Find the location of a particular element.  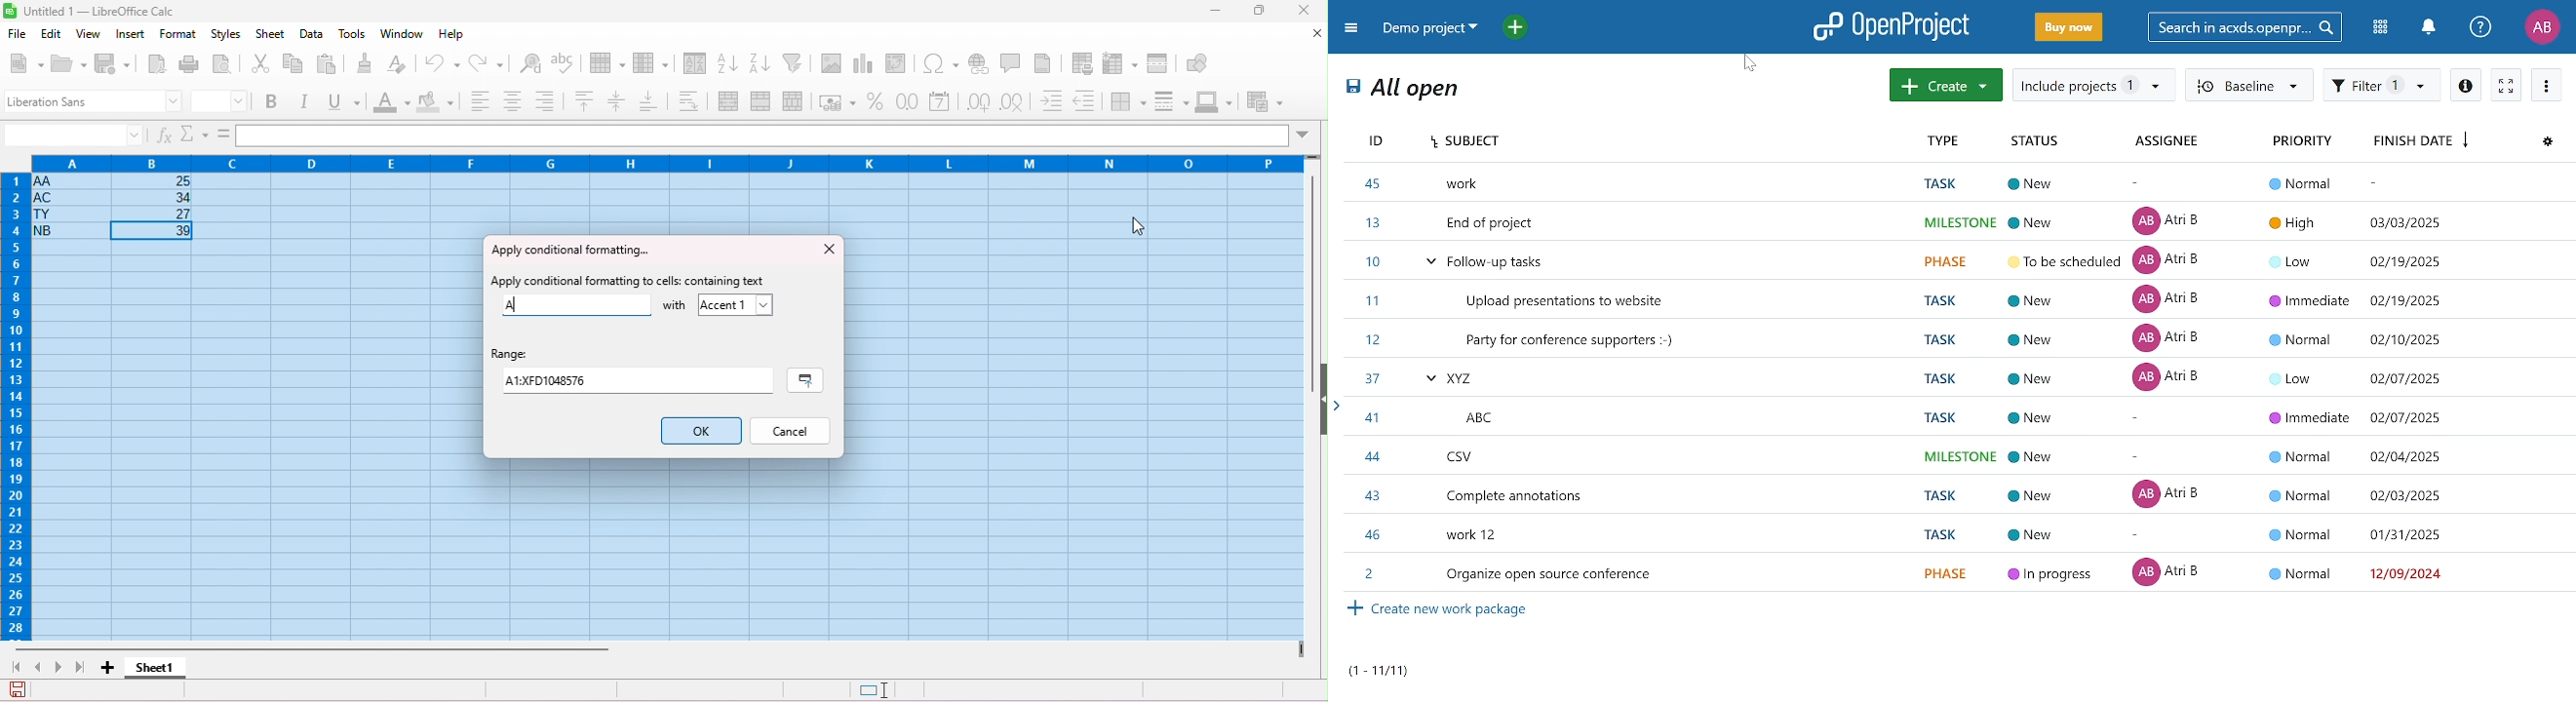

decrease indent is located at coordinates (1084, 101).